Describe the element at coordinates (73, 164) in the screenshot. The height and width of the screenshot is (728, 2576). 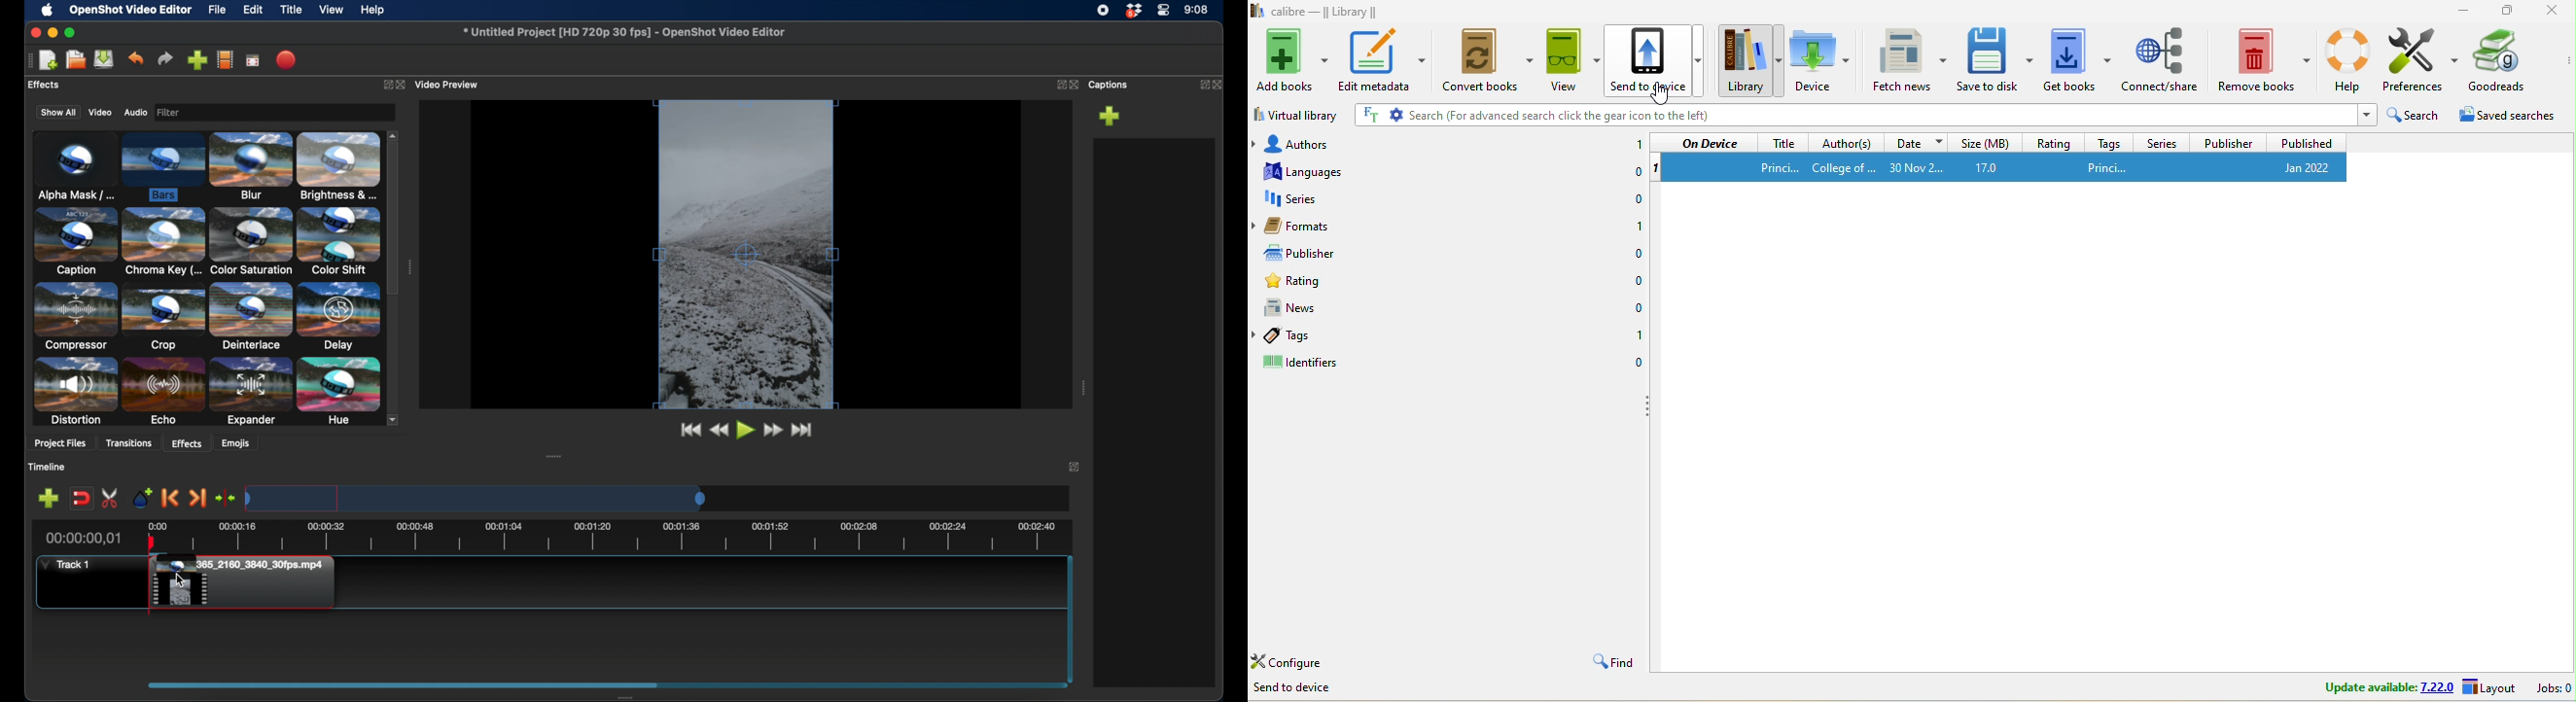
I see `alpha mask` at that location.